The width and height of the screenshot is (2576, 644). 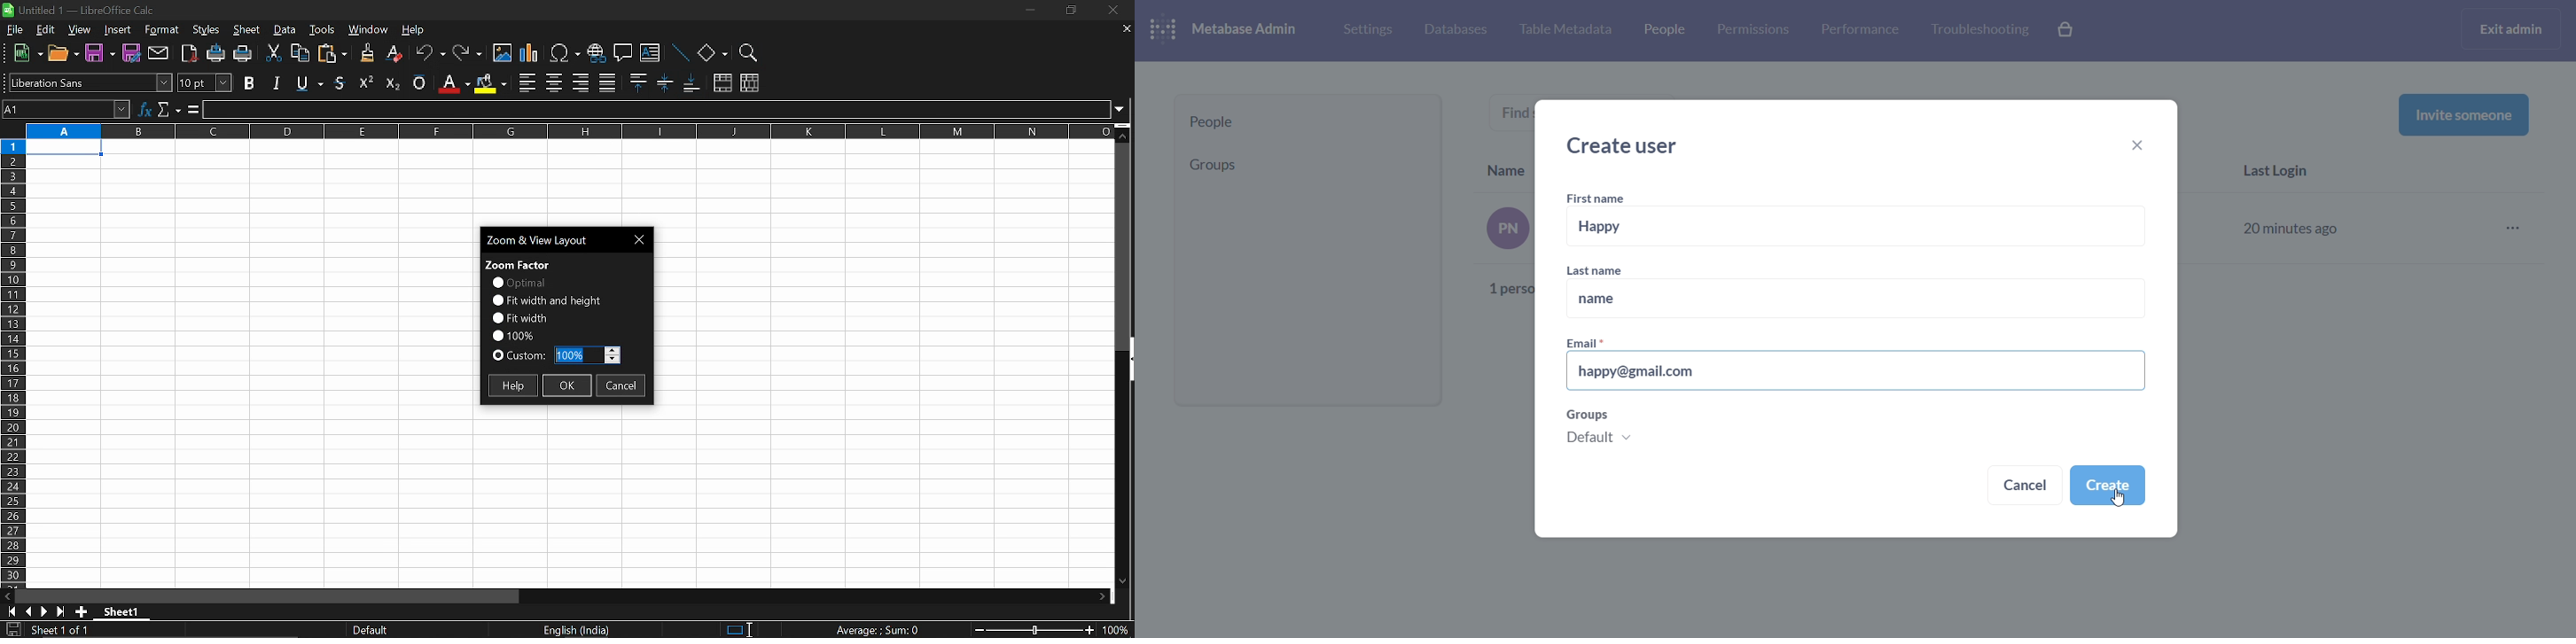 I want to click on background color, so click(x=489, y=82).